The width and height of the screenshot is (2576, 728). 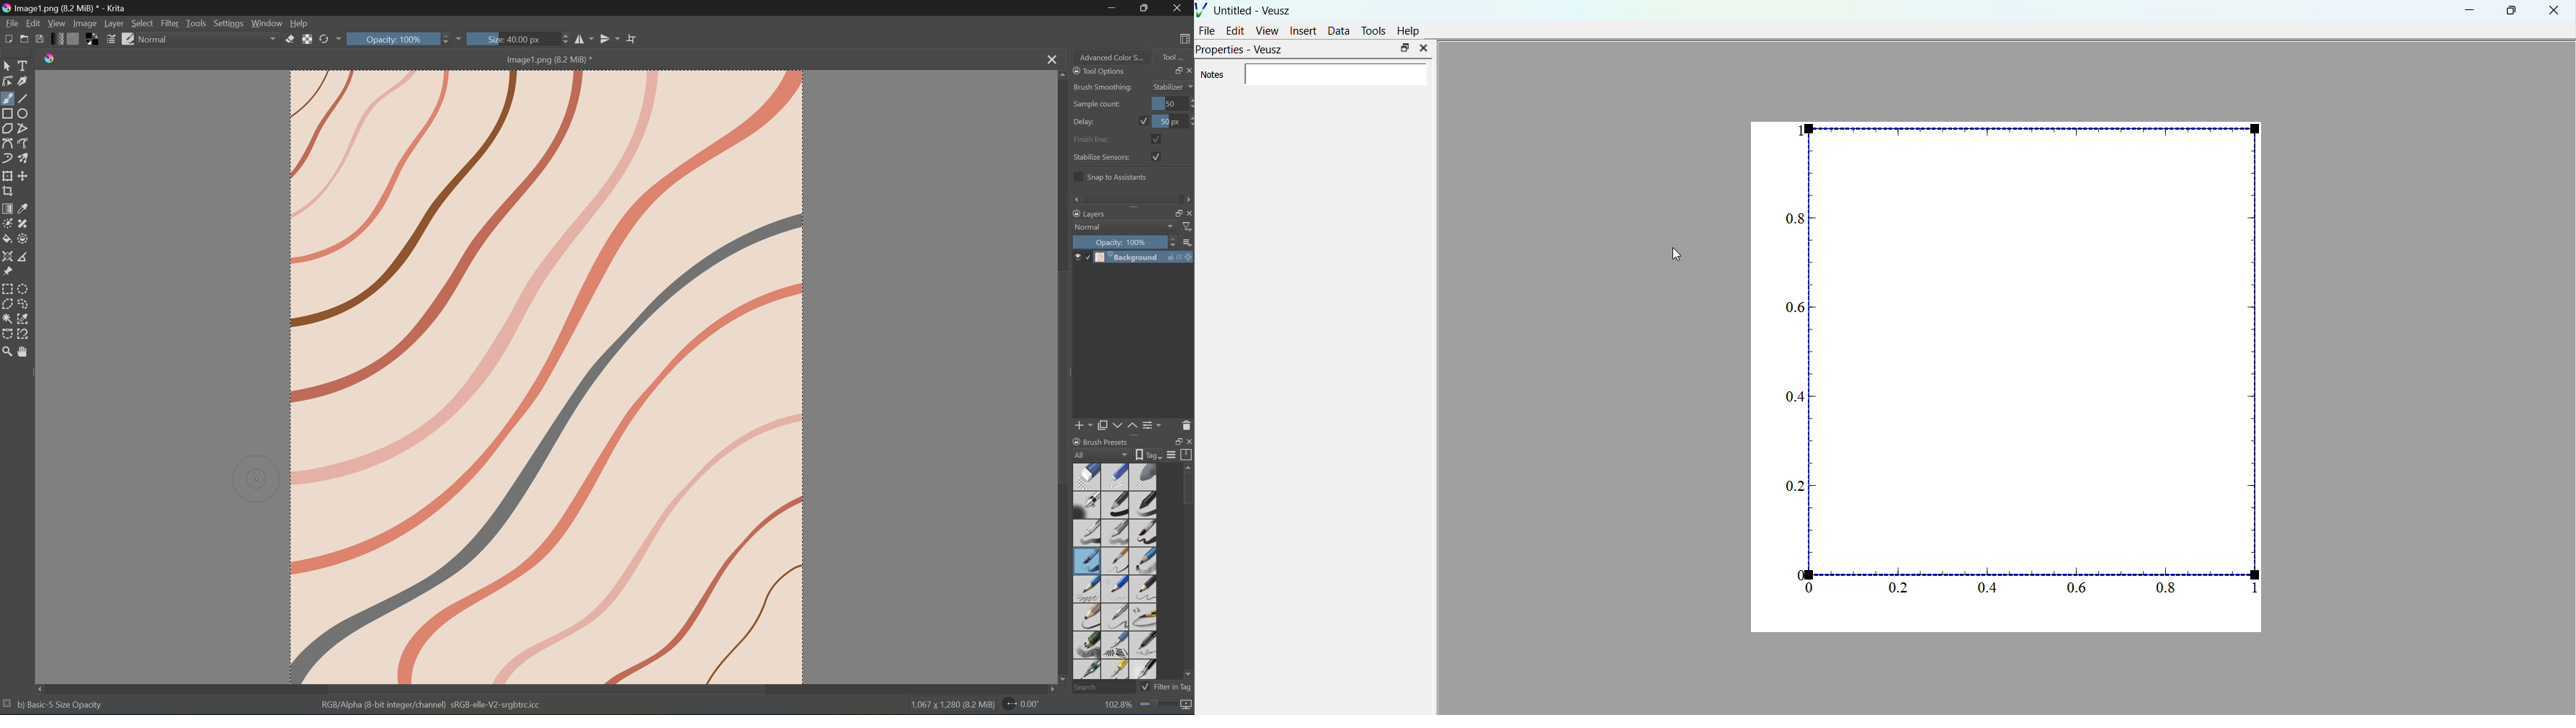 I want to click on Preserve alpha, so click(x=308, y=41).